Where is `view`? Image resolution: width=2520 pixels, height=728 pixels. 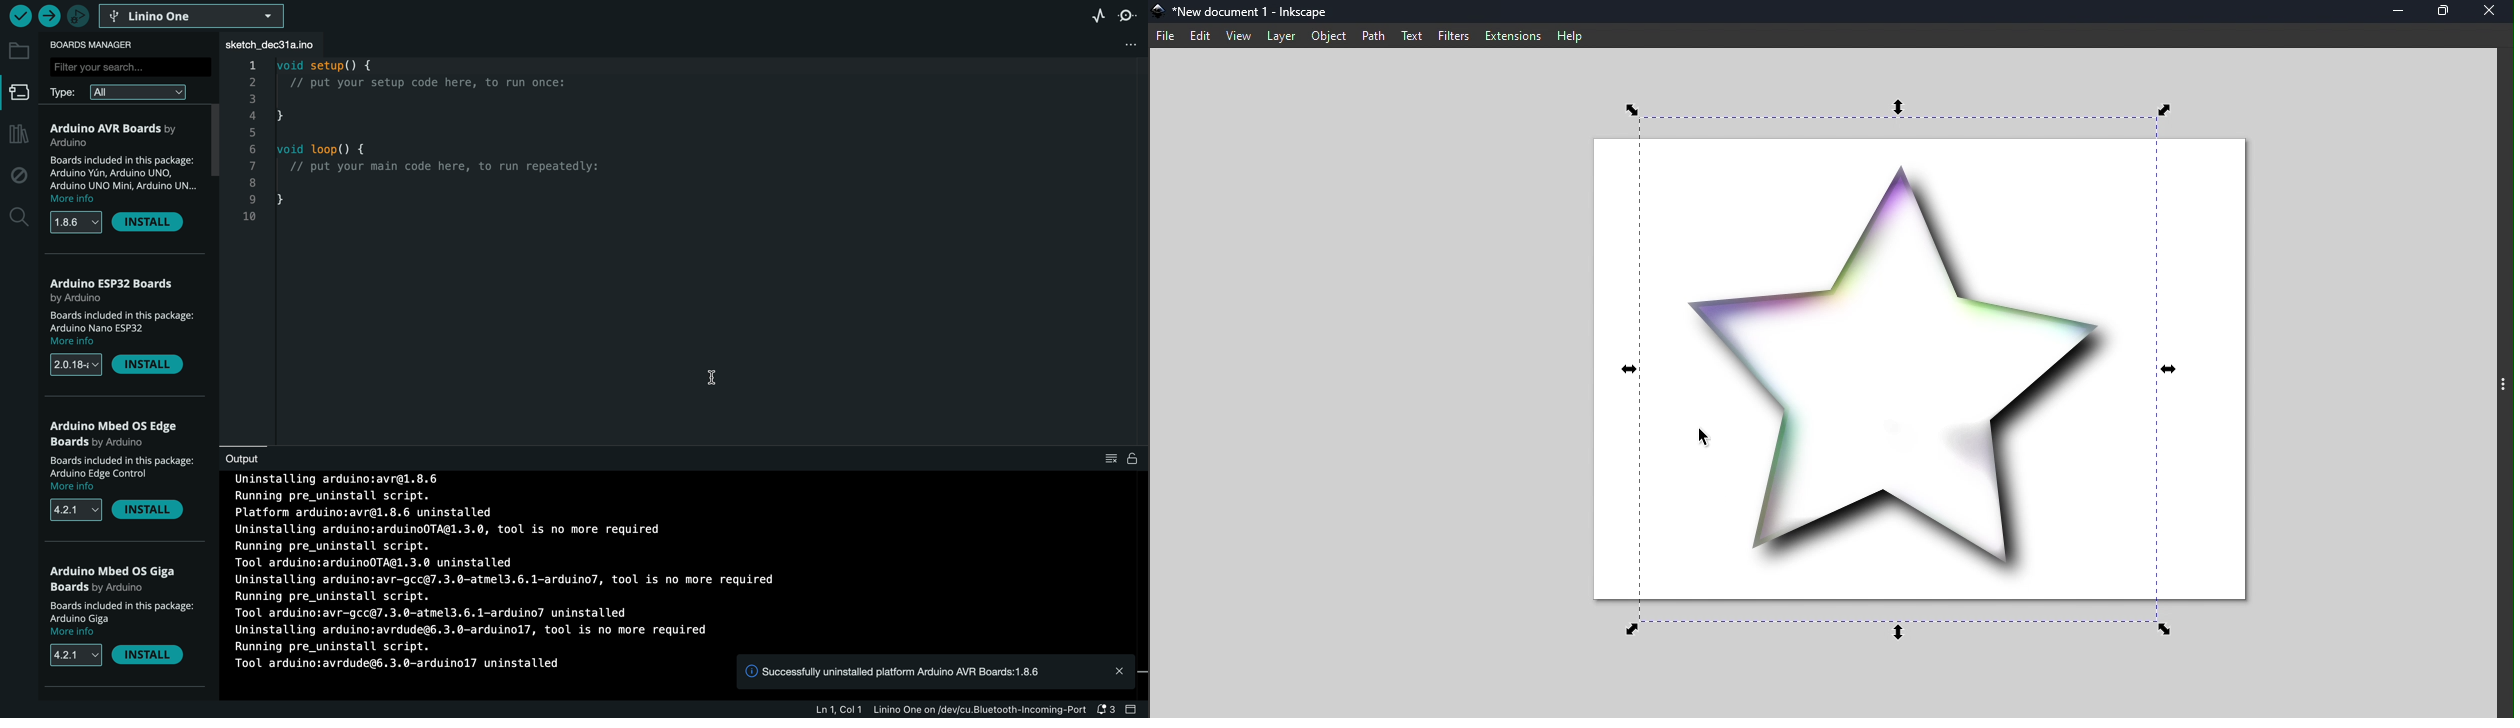 view is located at coordinates (1237, 35).